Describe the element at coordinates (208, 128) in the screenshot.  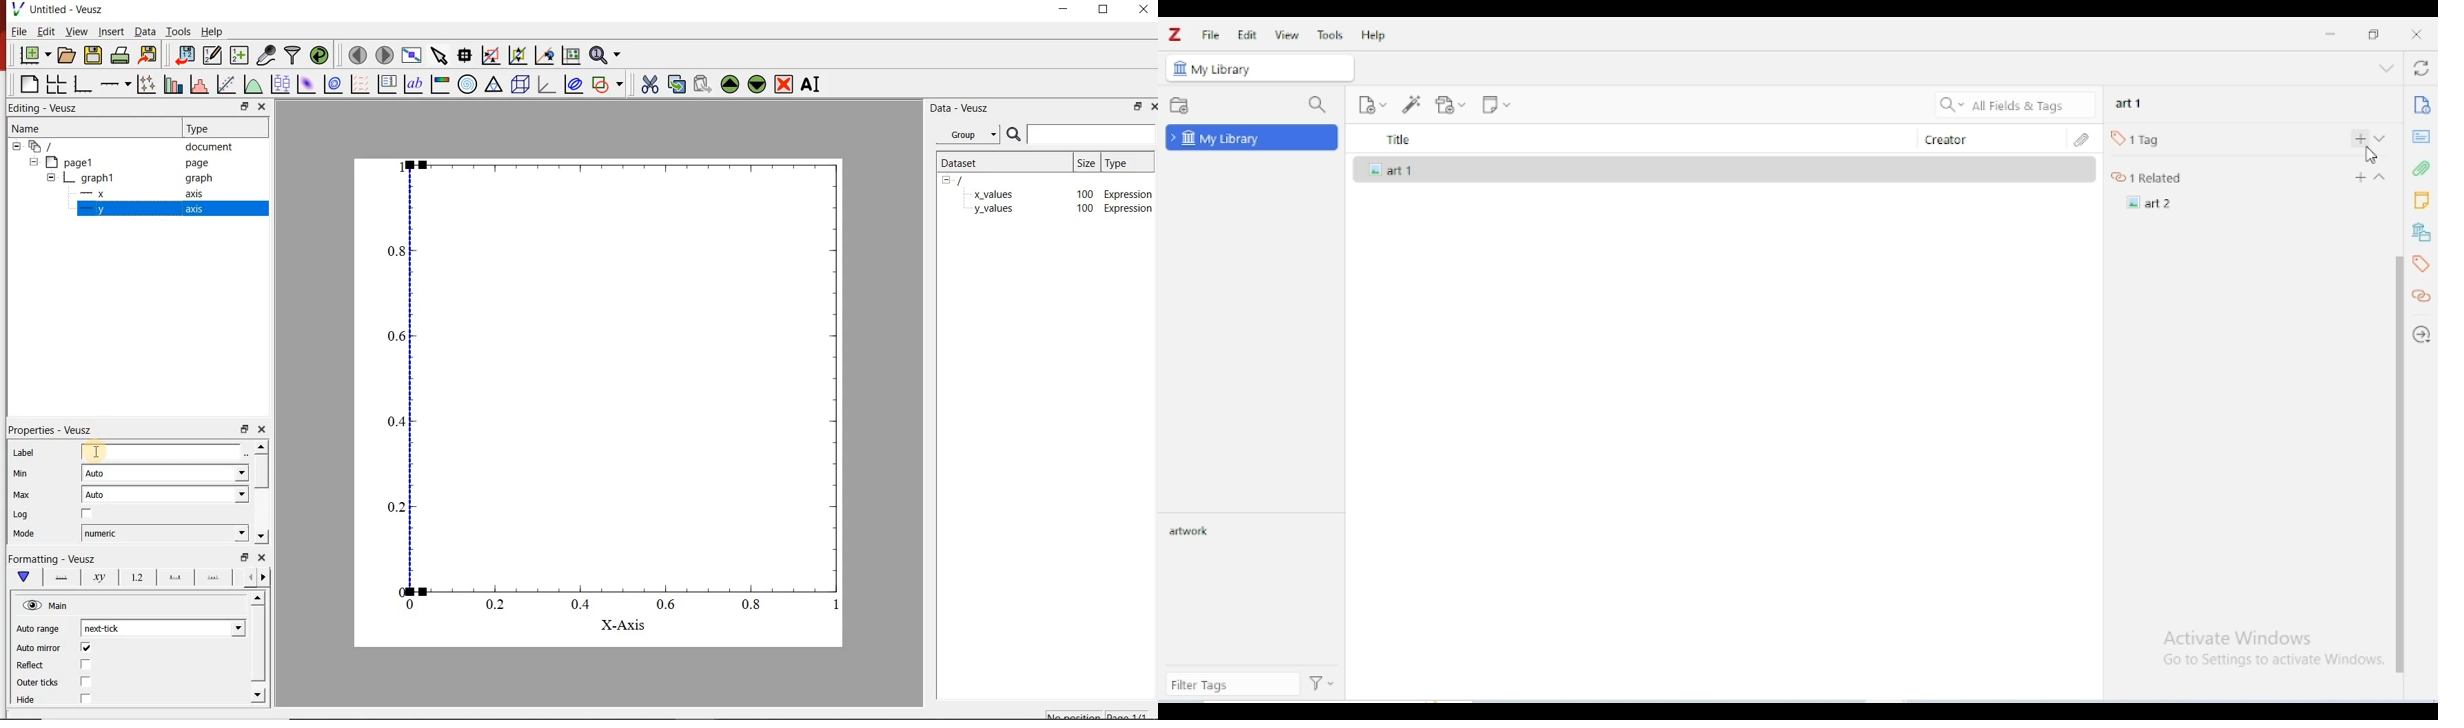
I see `Type` at that location.